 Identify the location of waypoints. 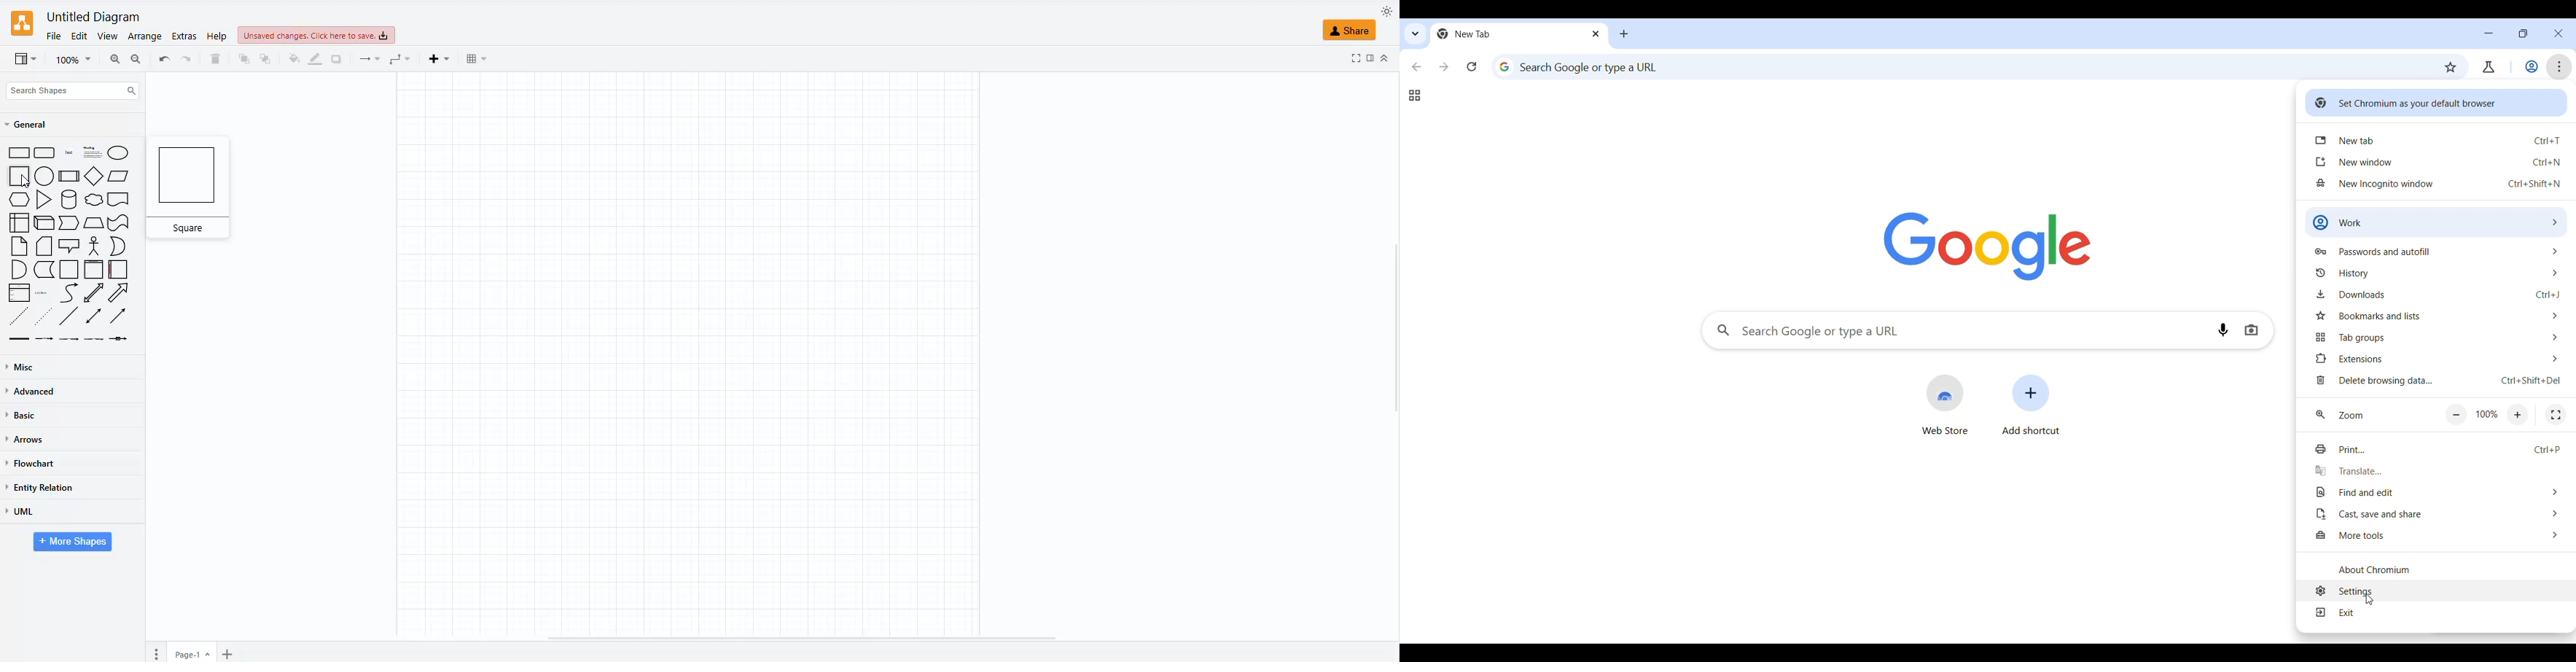
(405, 58).